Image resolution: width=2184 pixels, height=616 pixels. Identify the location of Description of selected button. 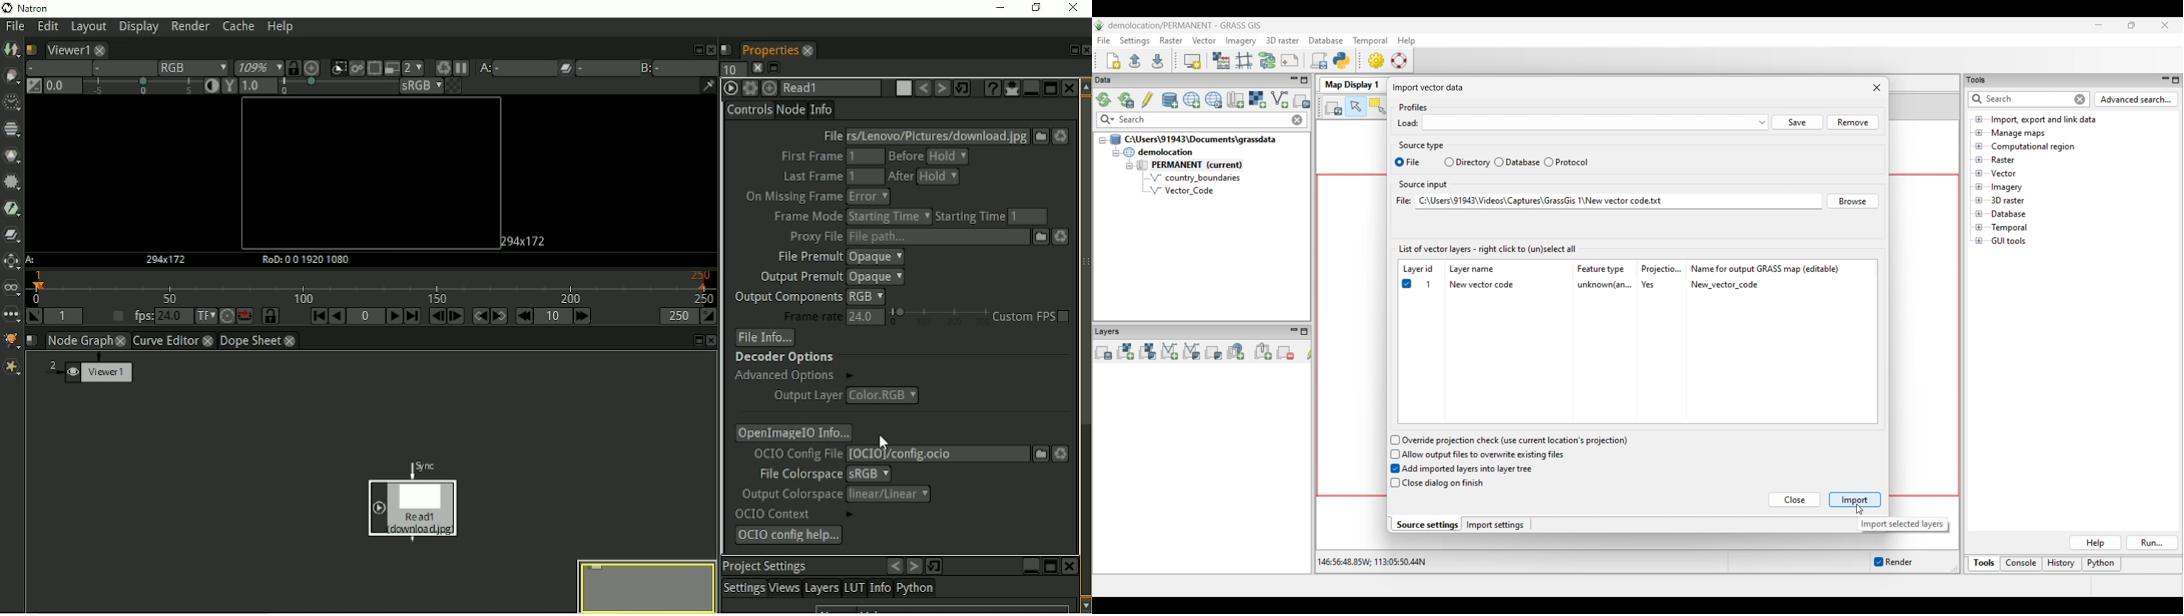
(1903, 524).